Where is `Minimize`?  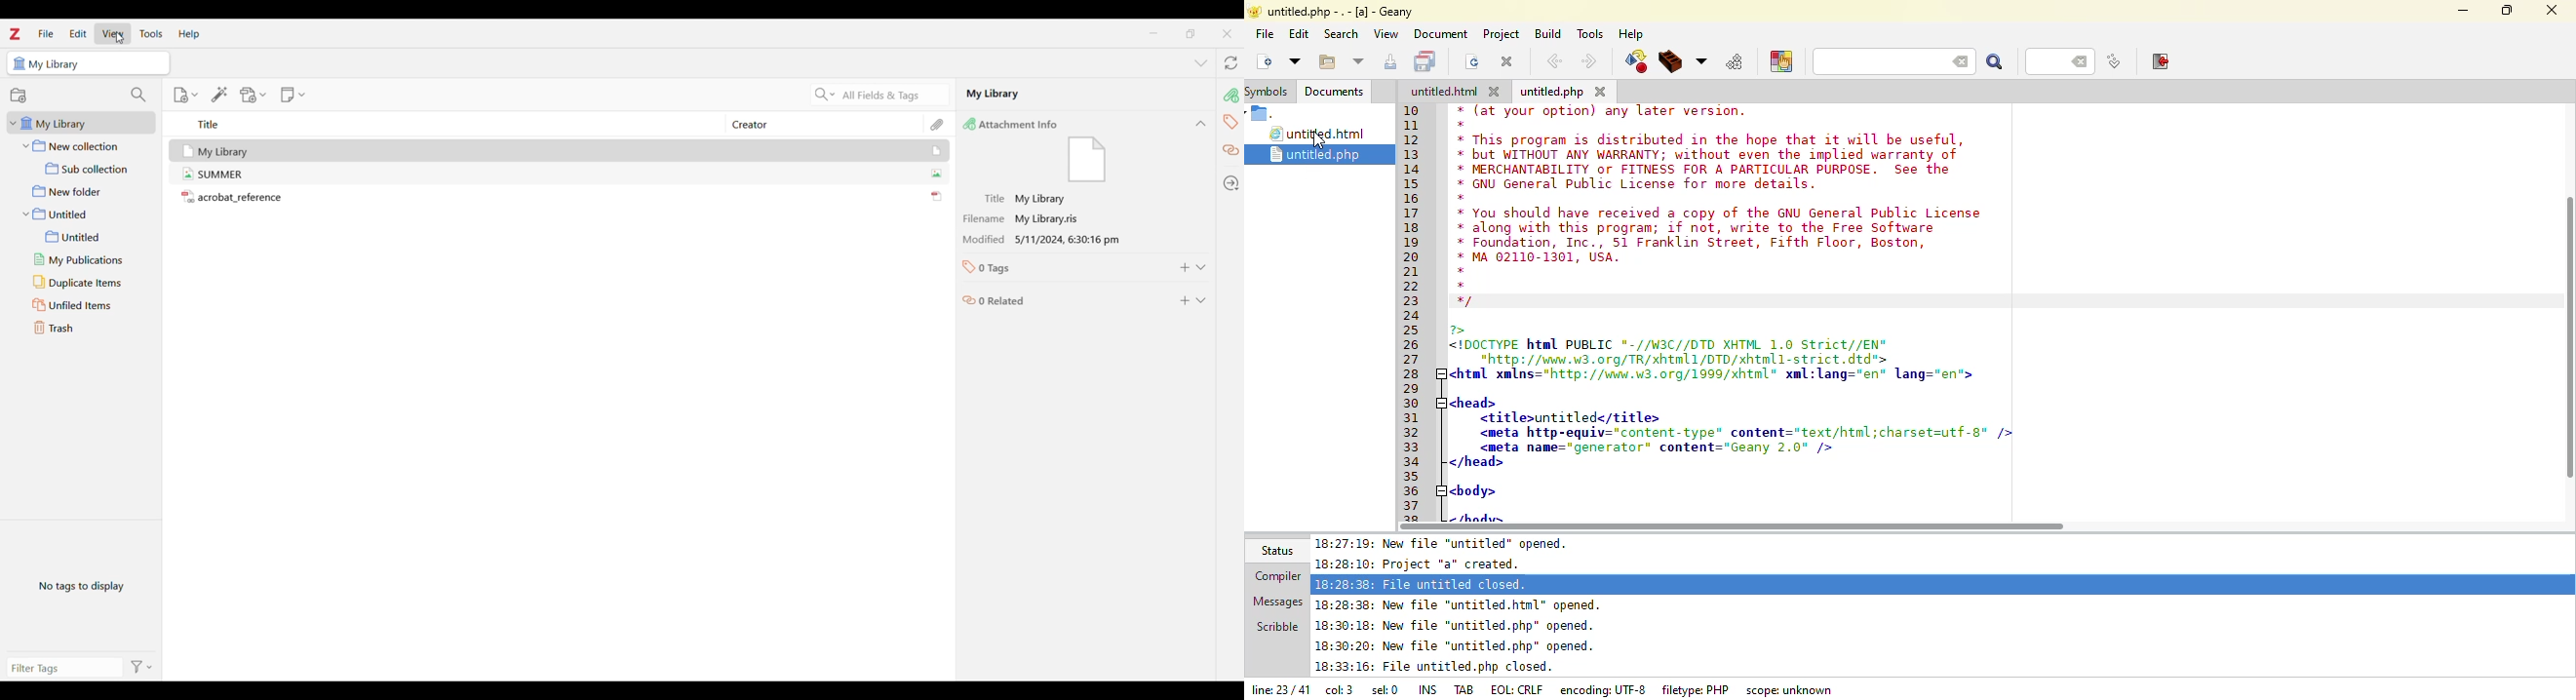
Minimize is located at coordinates (1154, 33).